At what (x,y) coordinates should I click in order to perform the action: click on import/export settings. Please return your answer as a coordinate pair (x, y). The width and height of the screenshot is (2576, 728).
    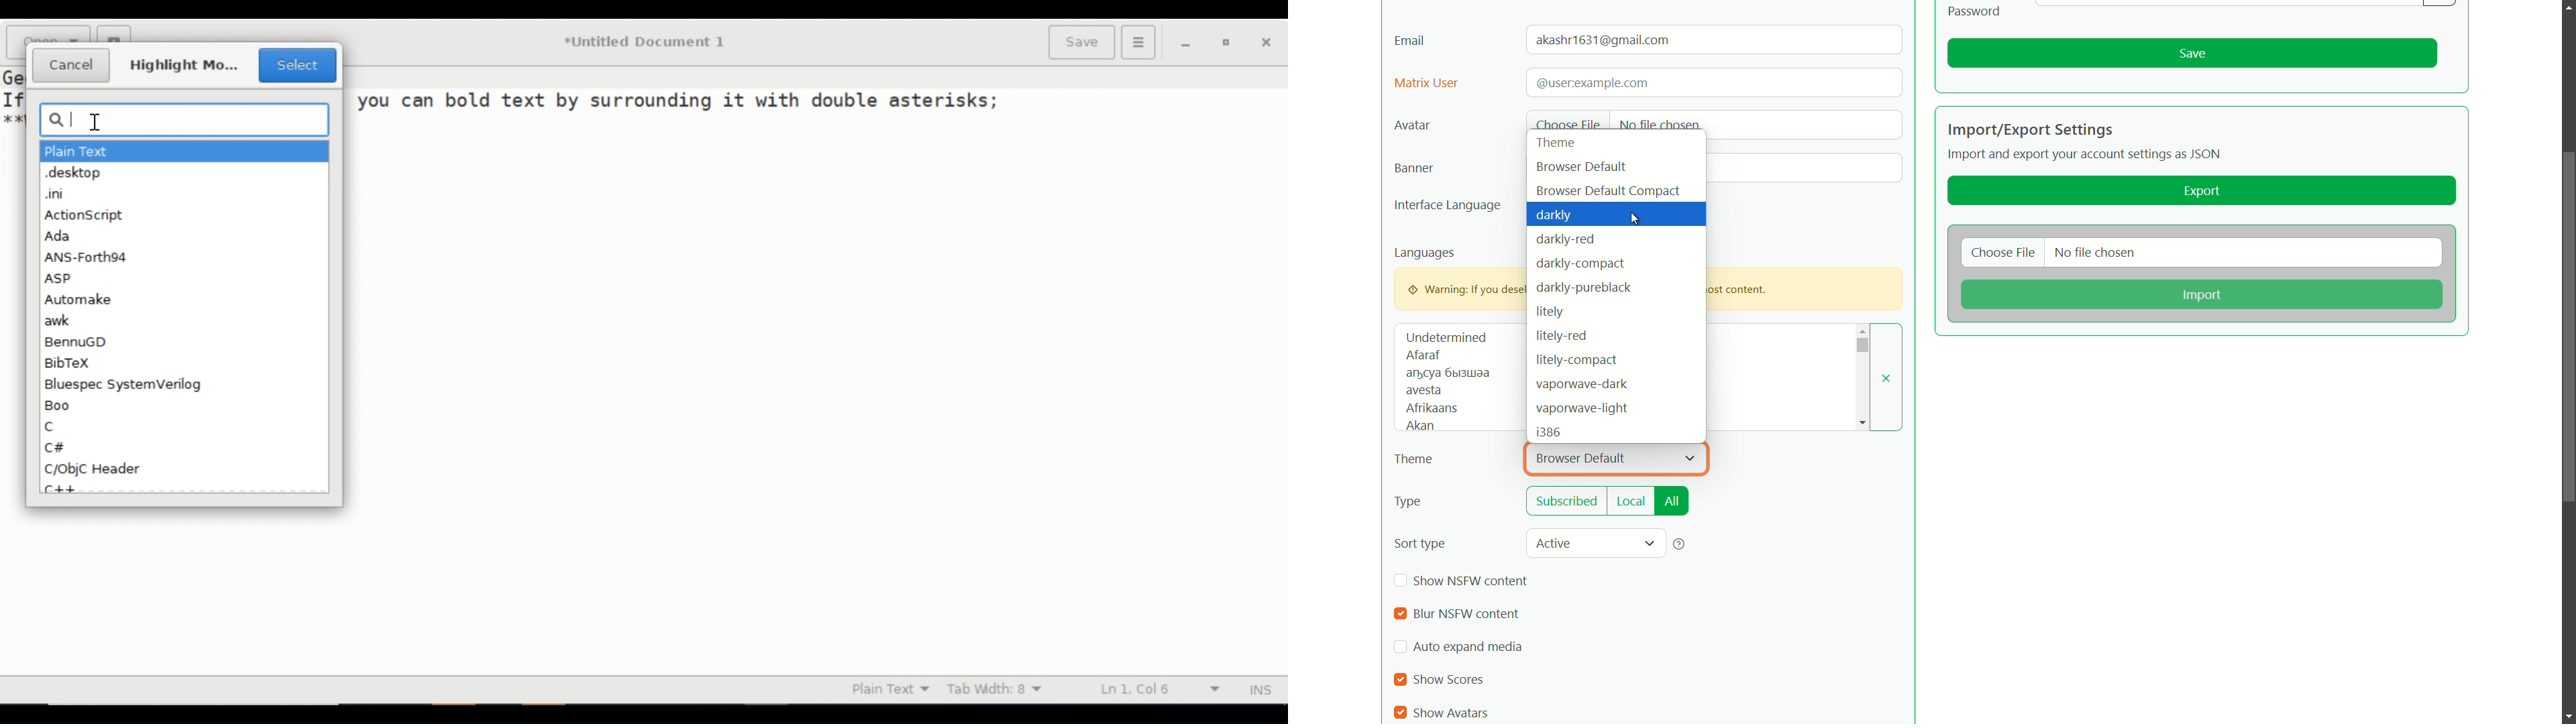
    Looking at the image, I should click on (2030, 129).